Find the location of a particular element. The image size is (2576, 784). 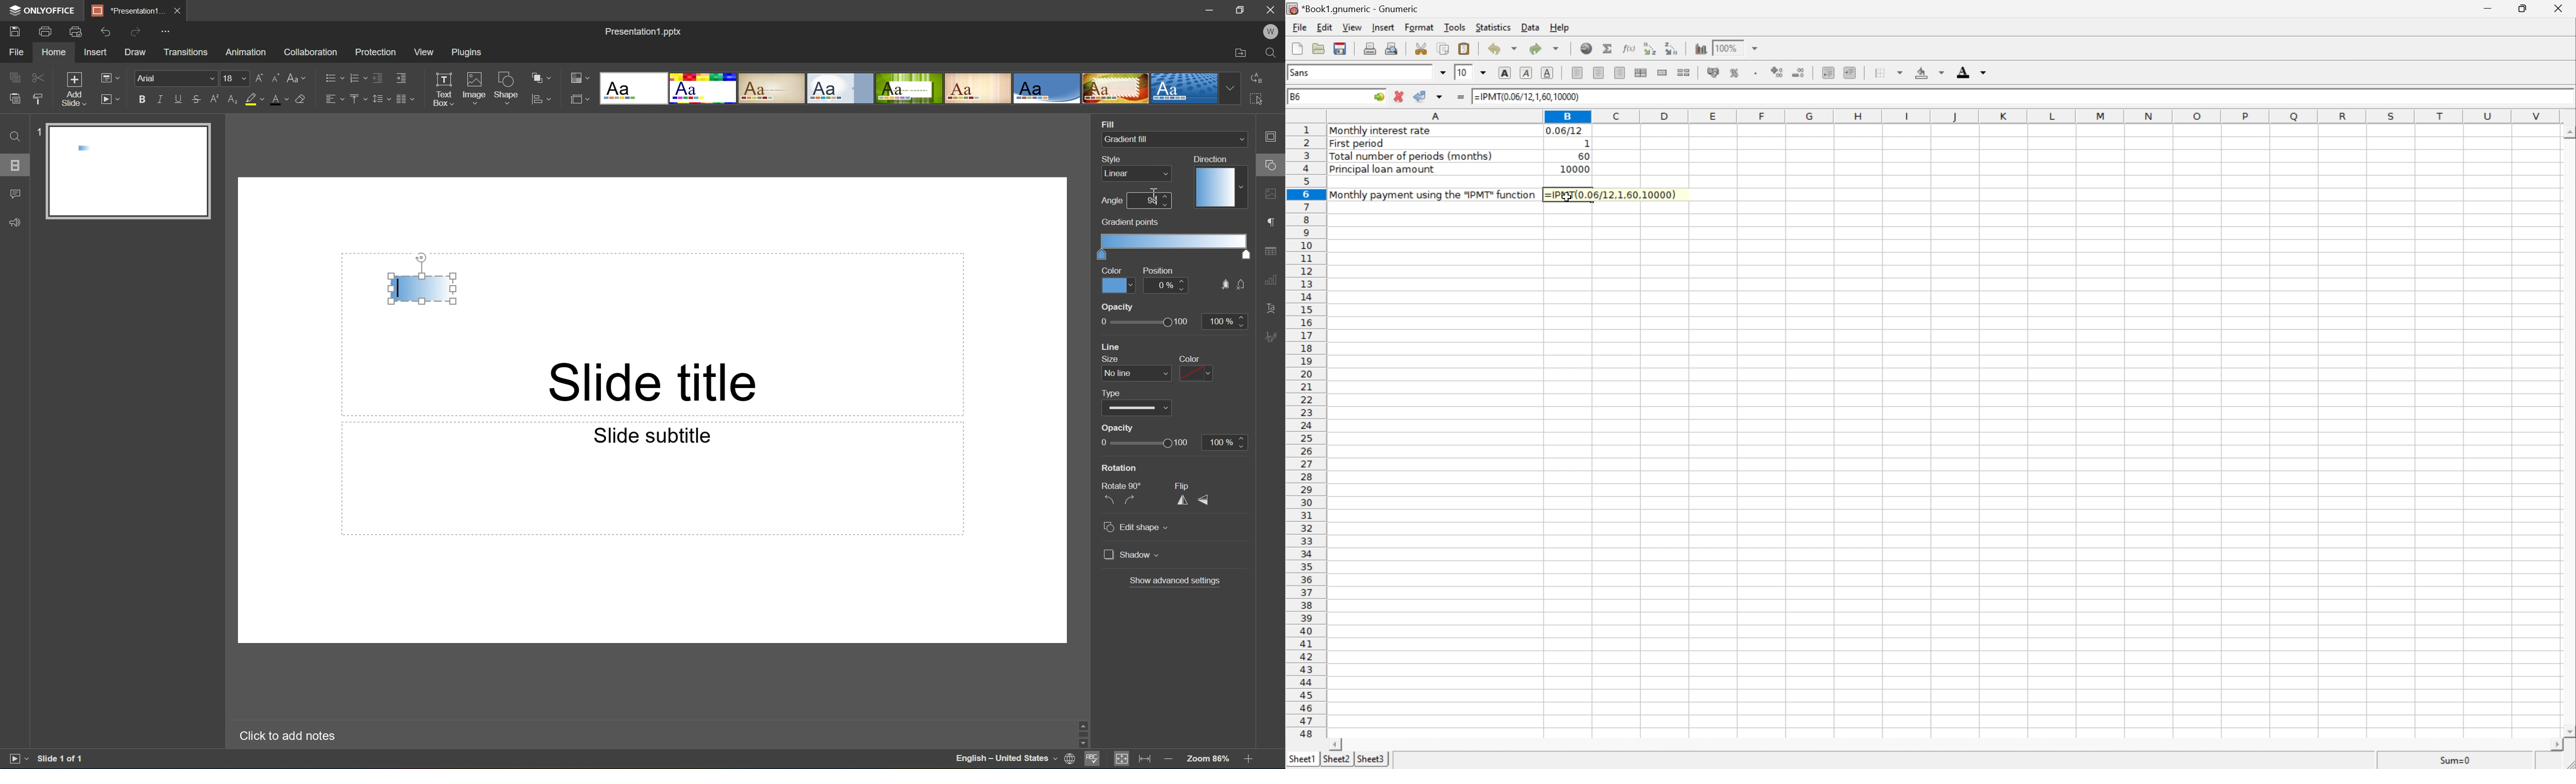

Open a file is located at coordinates (1319, 48).